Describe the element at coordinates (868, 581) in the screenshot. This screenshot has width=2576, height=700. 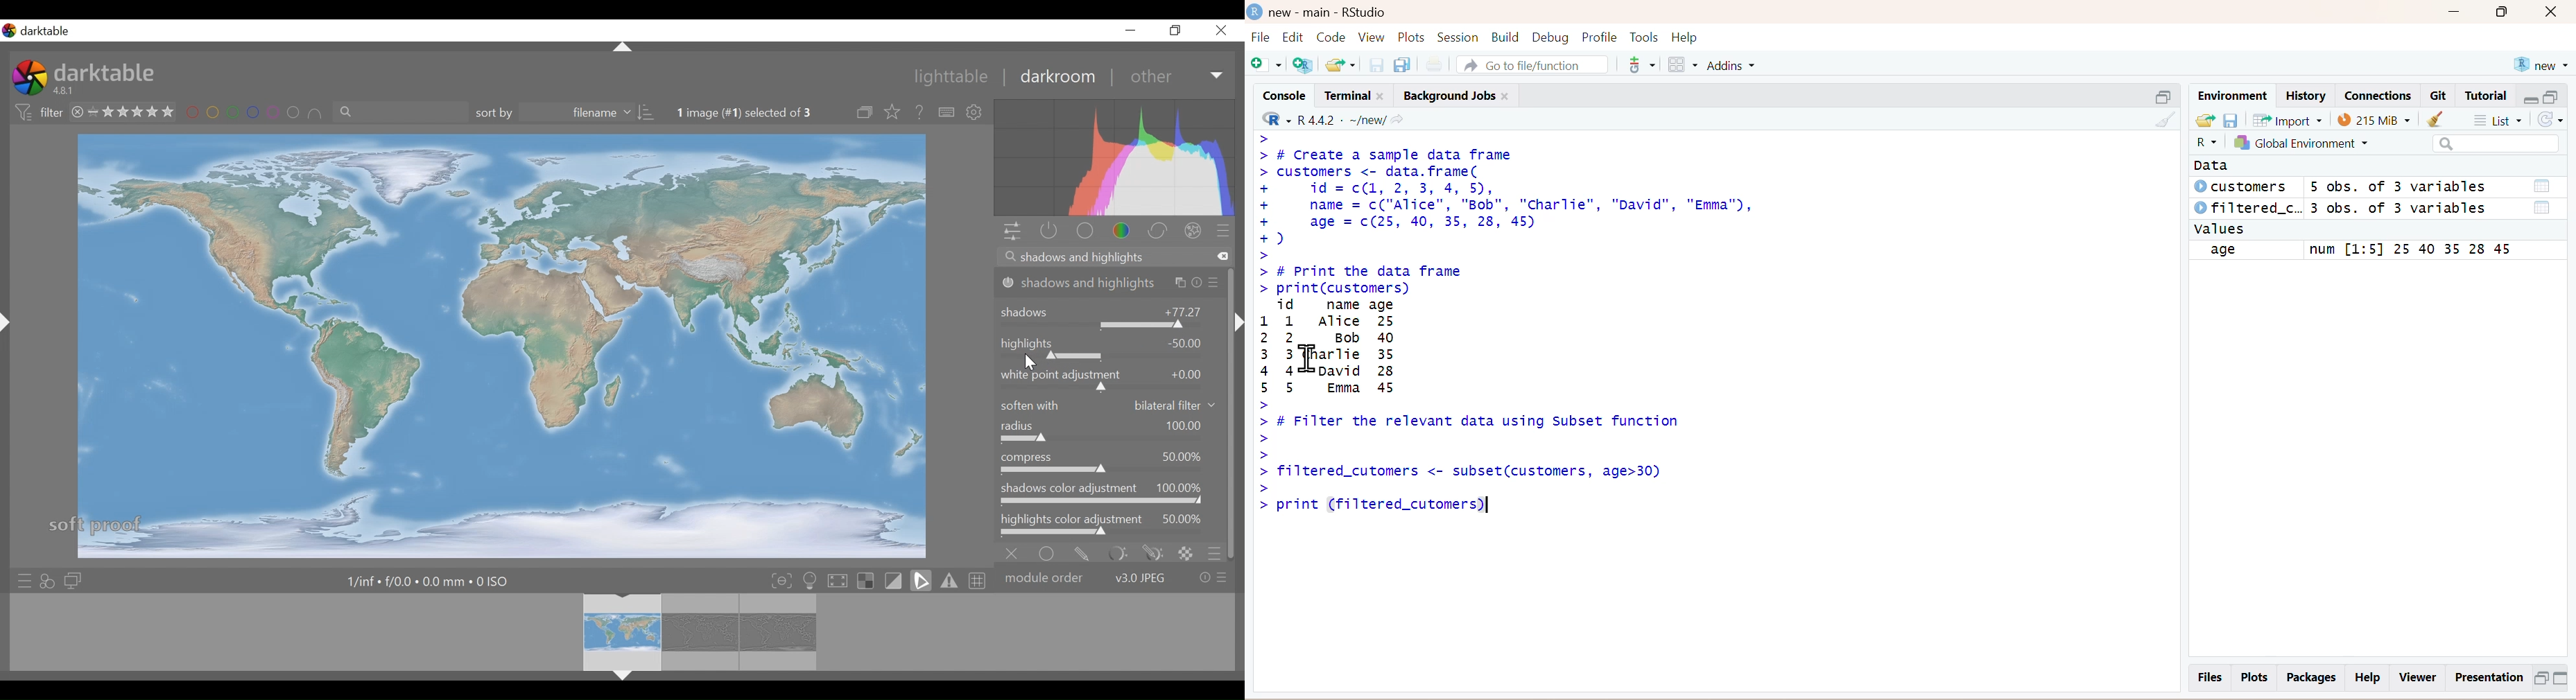
I see `toggle indication of raw overexposure` at that location.